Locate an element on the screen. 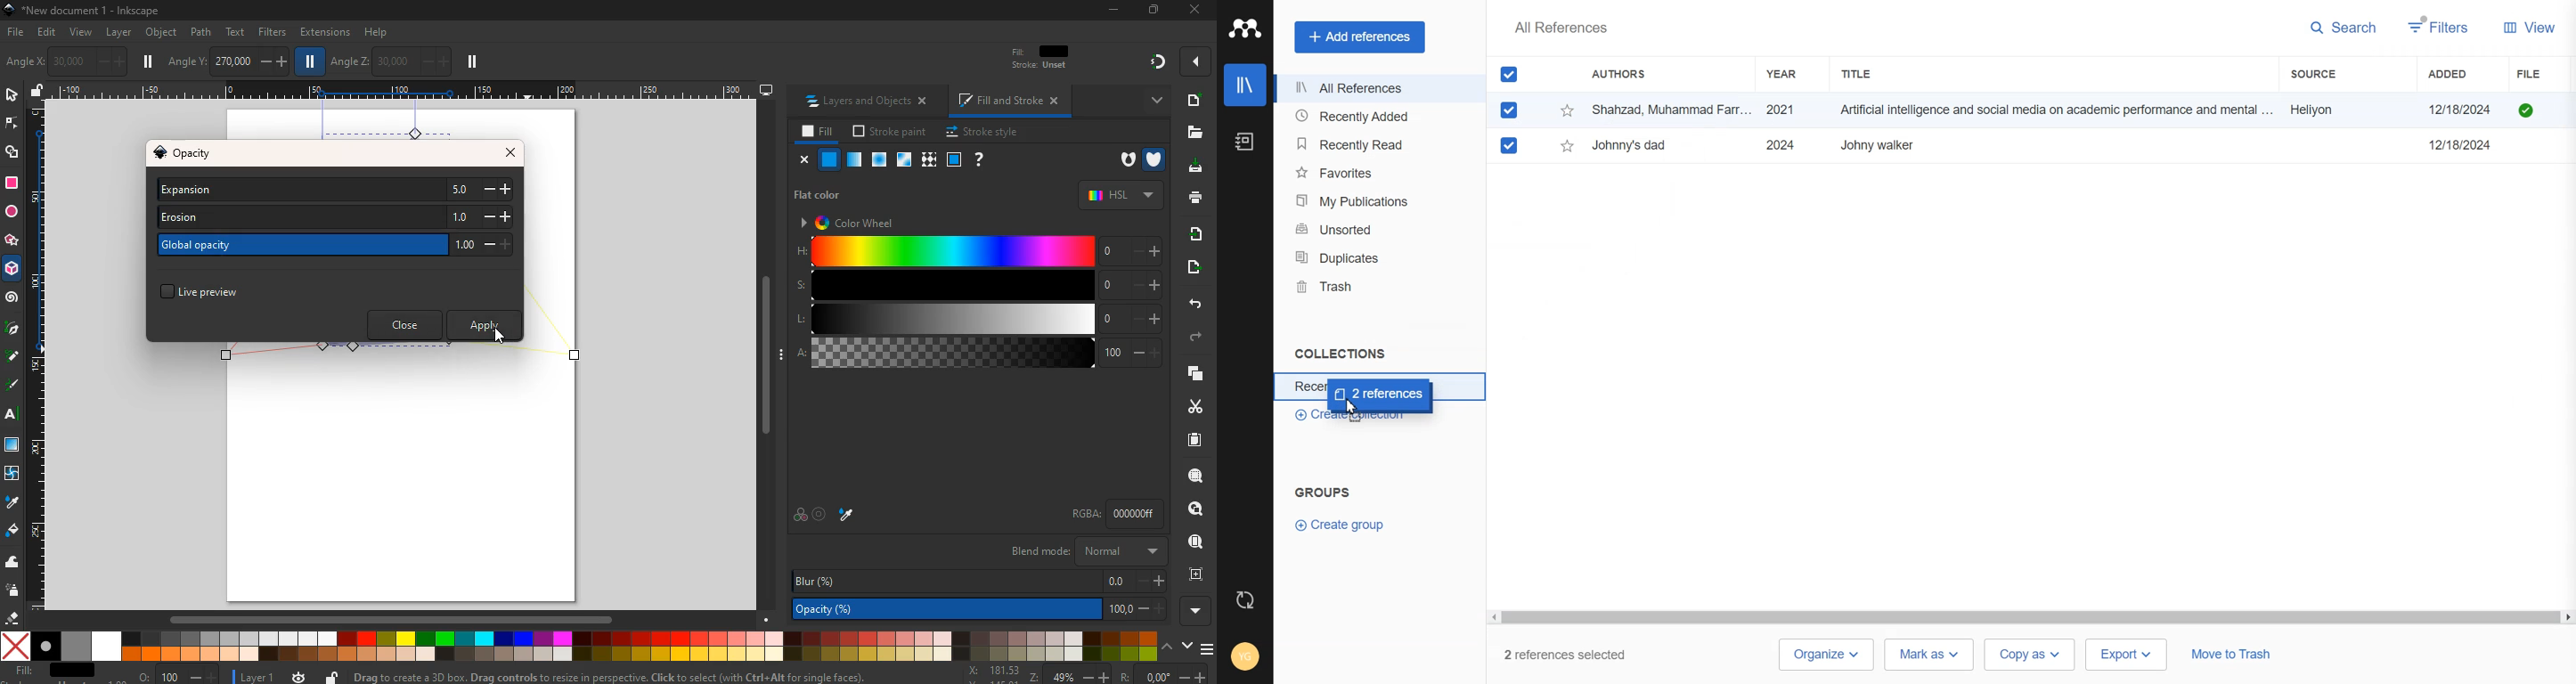  Mark checked is located at coordinates (1511, 145).